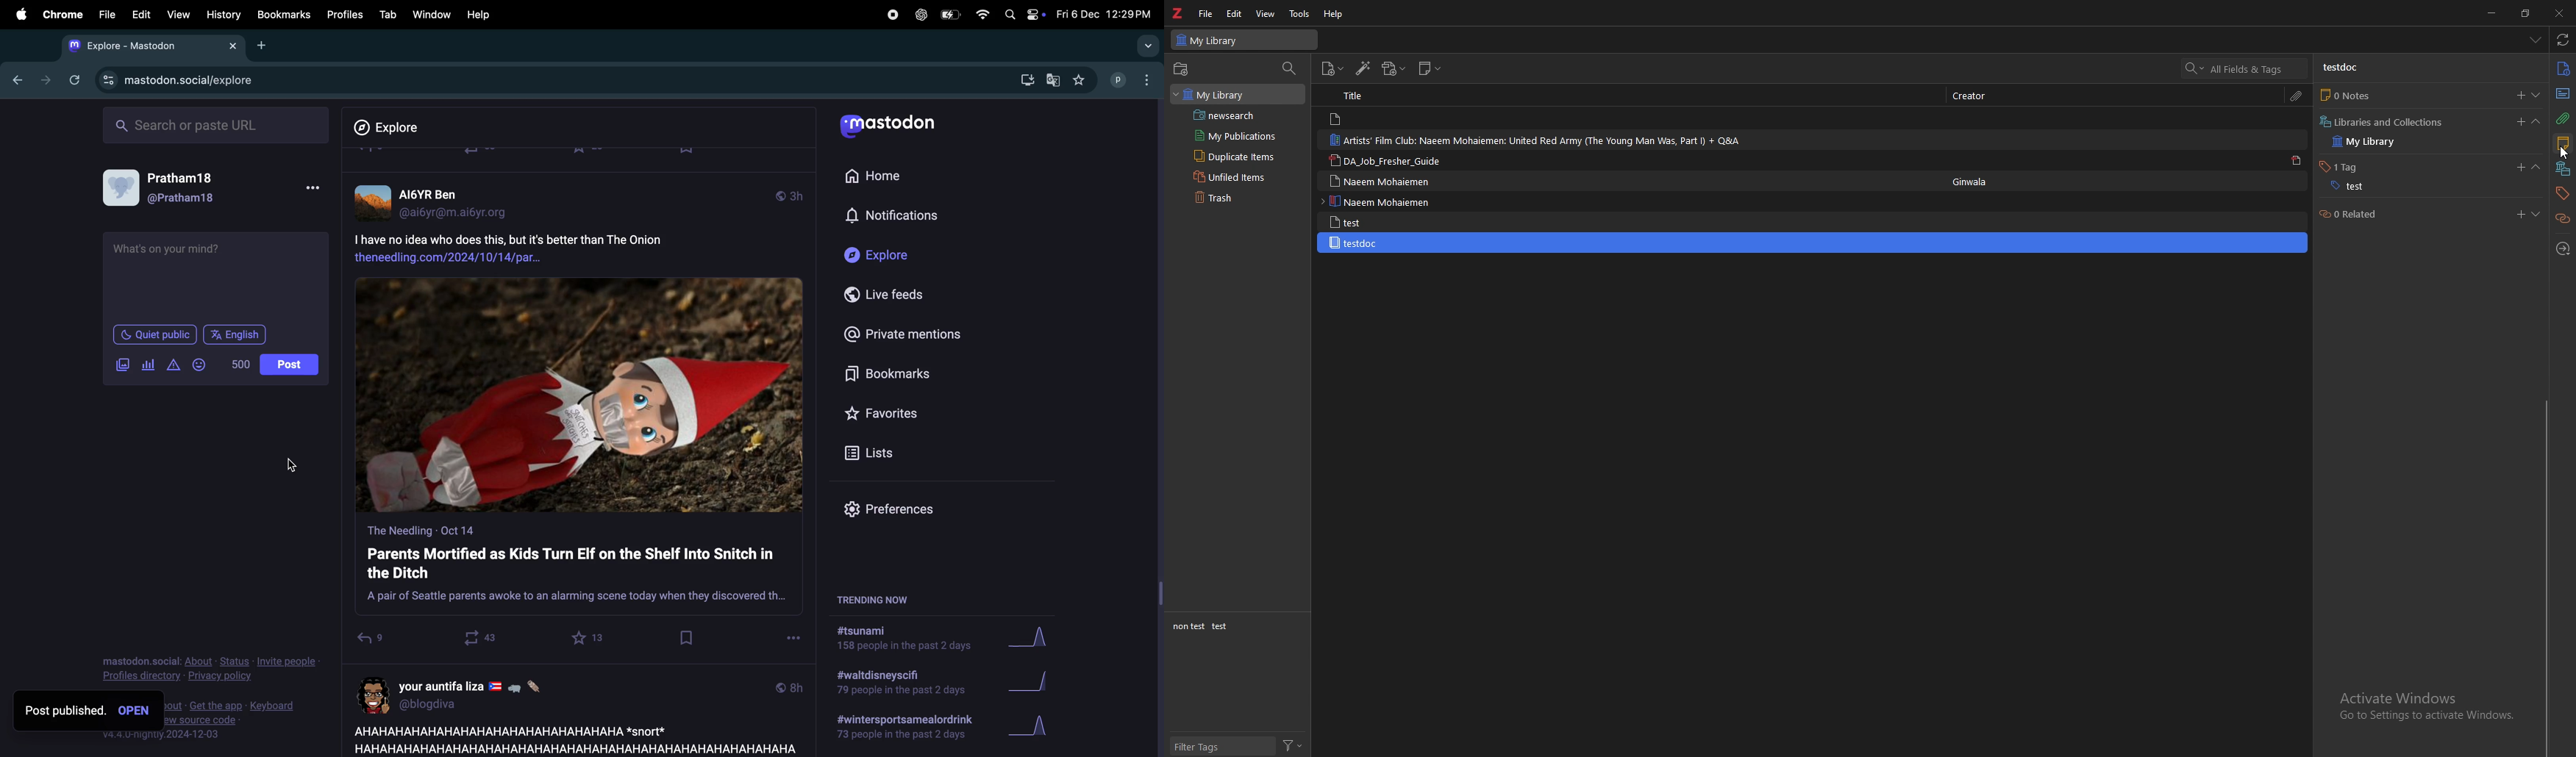  What do you see at coordinates (1034, 683) in the screenshot?
I see `graph` at bounding box center [1034, 683].